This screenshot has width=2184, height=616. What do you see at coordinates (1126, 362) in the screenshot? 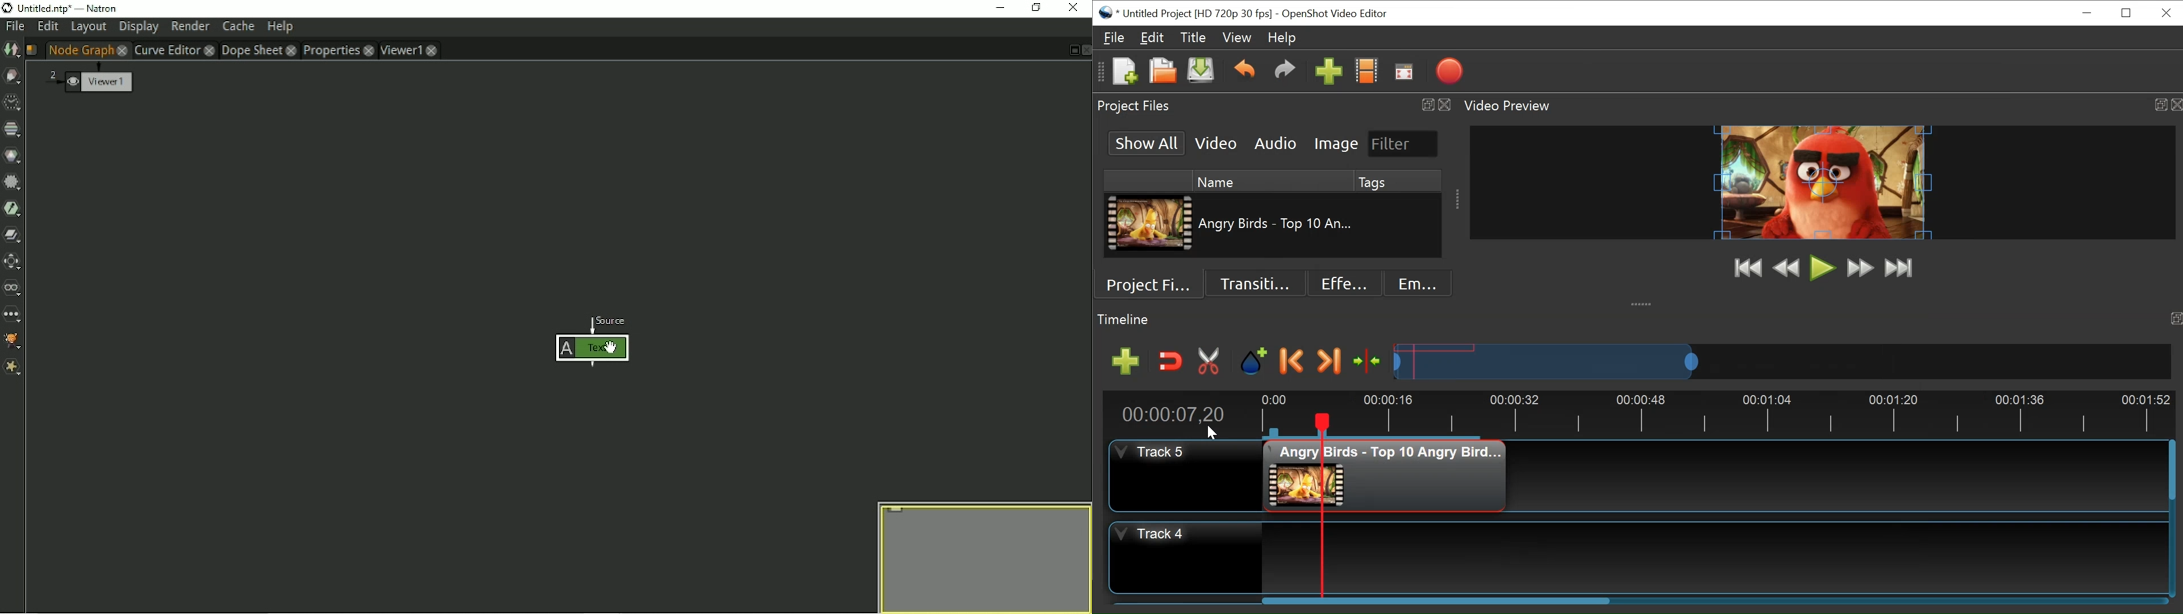
I see `Add Track` at bounding box center [1126, 362].